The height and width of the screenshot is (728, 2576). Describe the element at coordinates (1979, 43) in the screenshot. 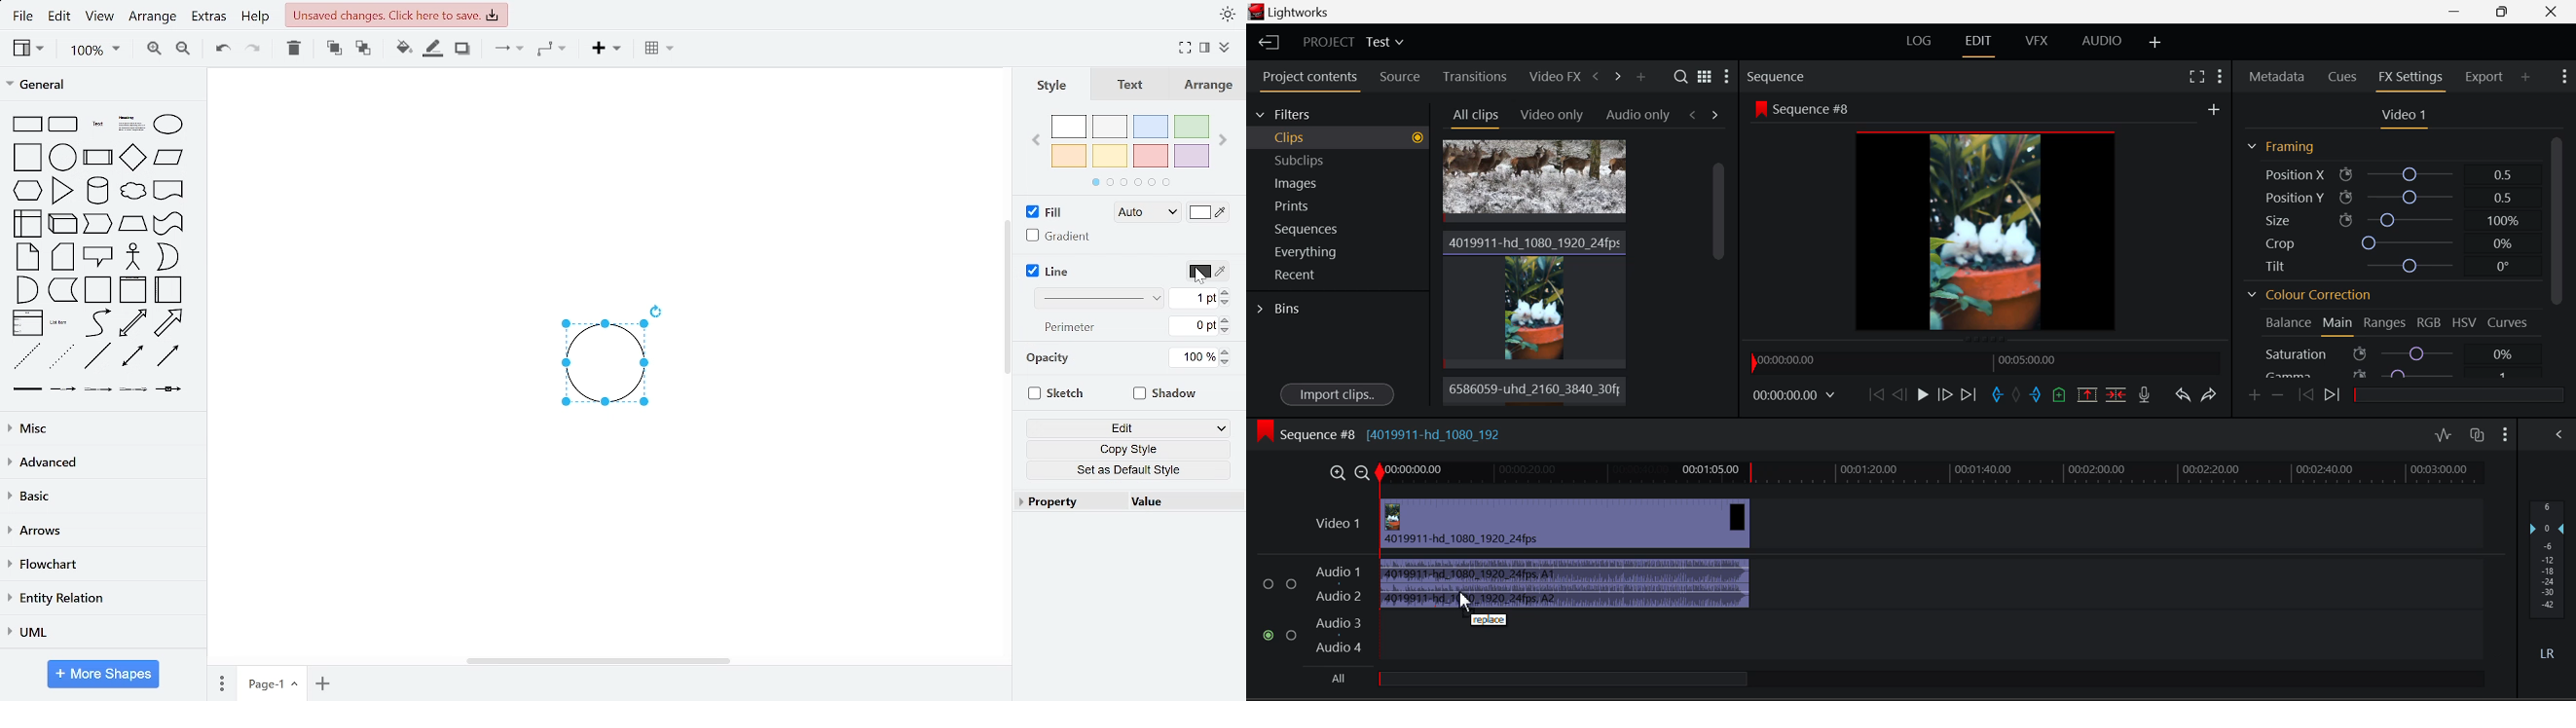

I see `EDIT Layout` at that location.